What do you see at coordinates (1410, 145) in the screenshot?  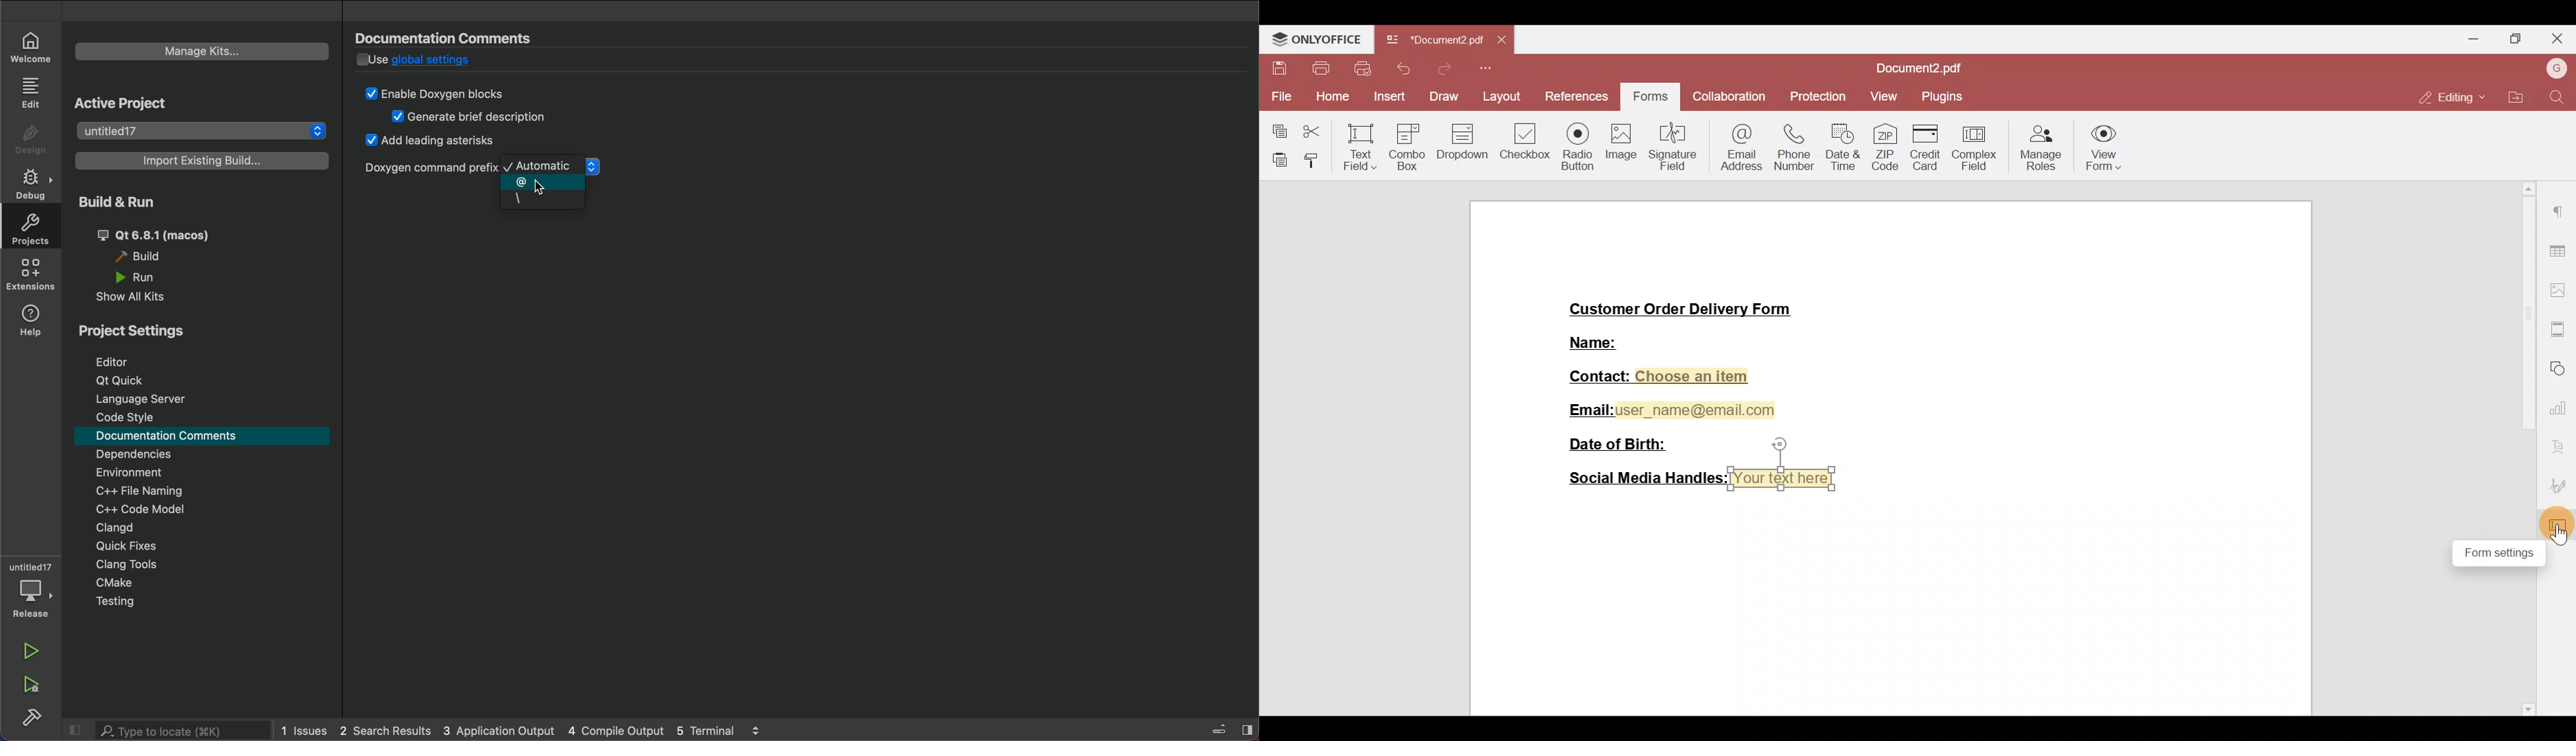 I see `Combo box` at bounding box center [1410, 145].